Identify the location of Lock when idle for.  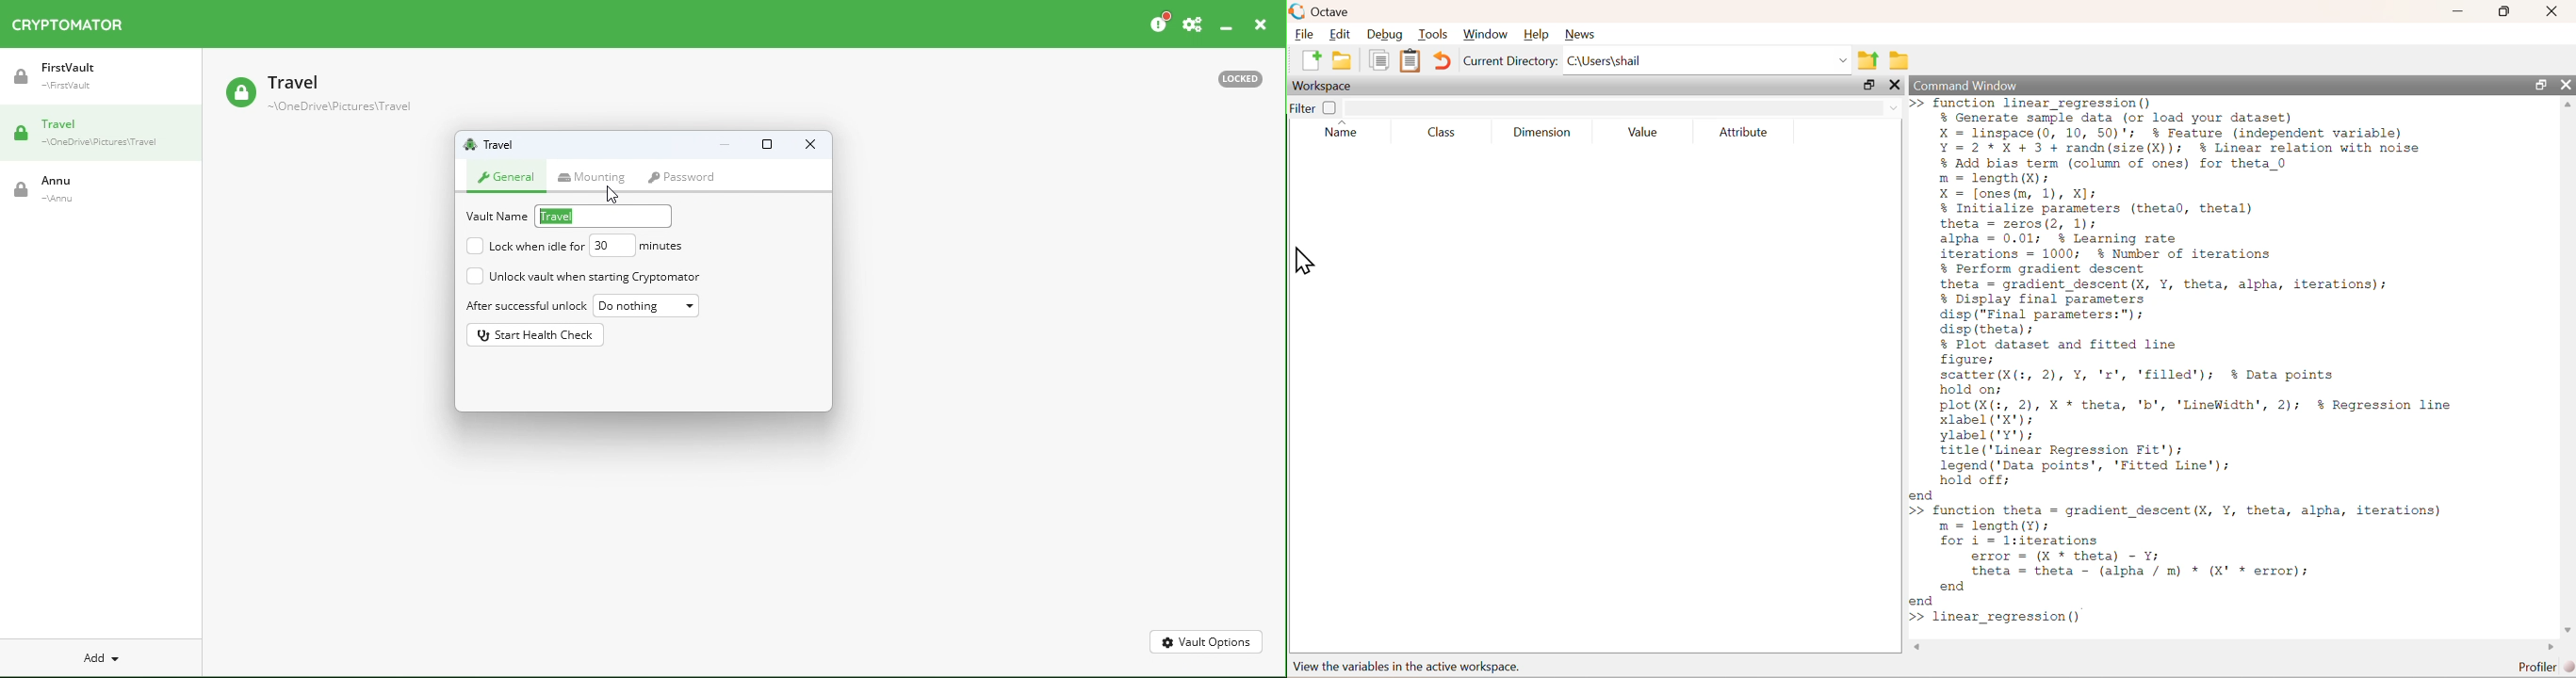
(524, 246).